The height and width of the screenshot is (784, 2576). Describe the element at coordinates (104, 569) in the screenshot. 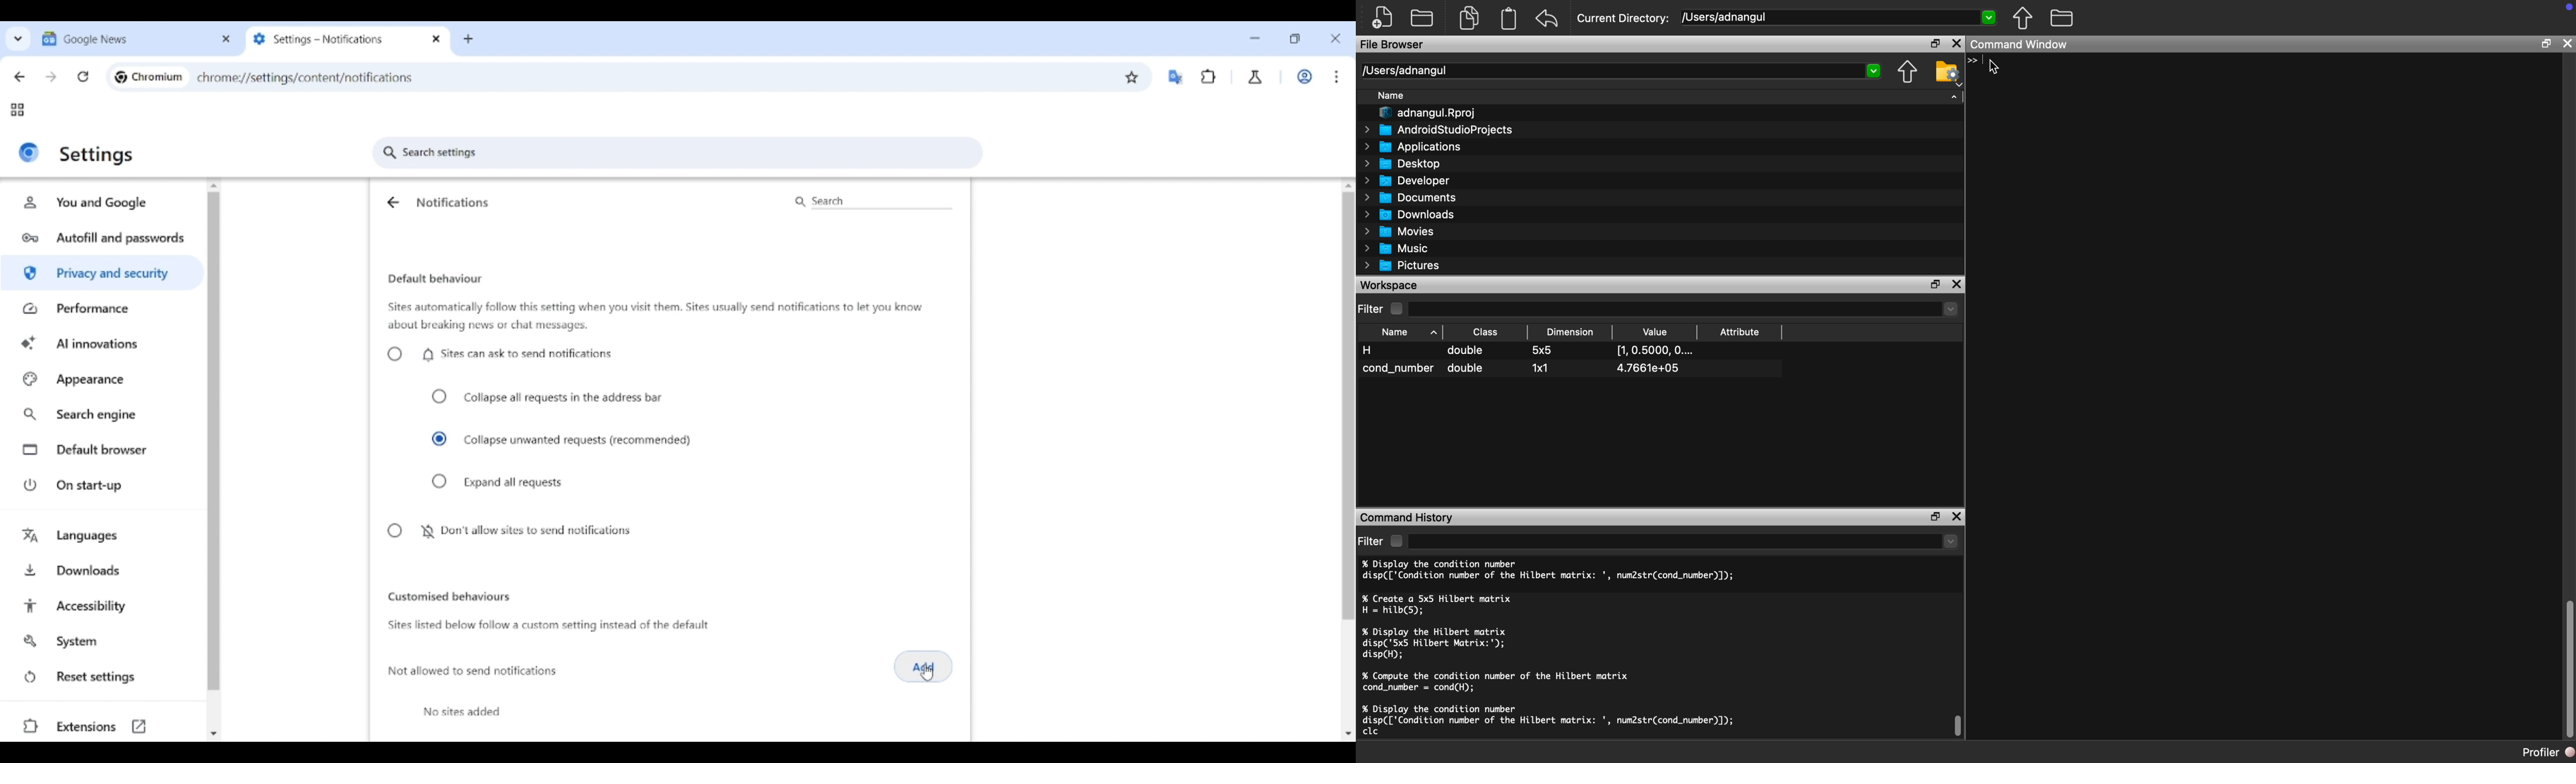

I see `Downloads` at that location.